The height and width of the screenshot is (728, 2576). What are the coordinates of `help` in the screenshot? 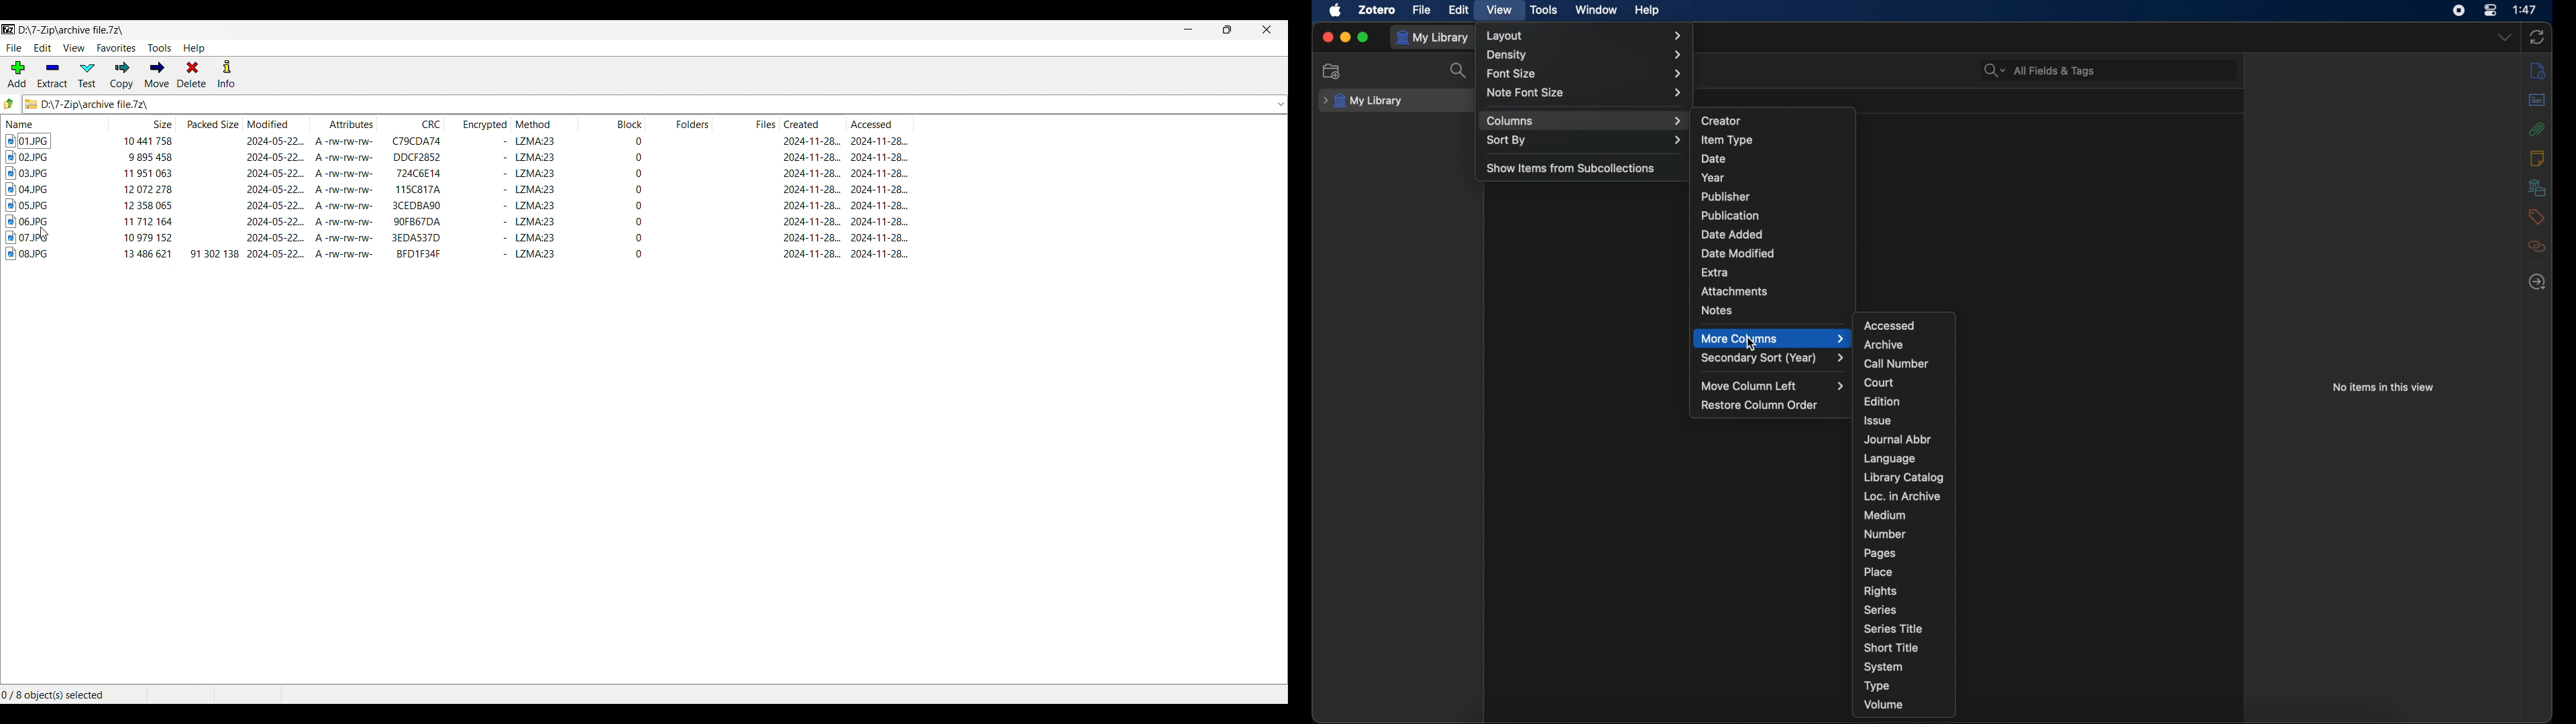 It's located at (1646, 11).